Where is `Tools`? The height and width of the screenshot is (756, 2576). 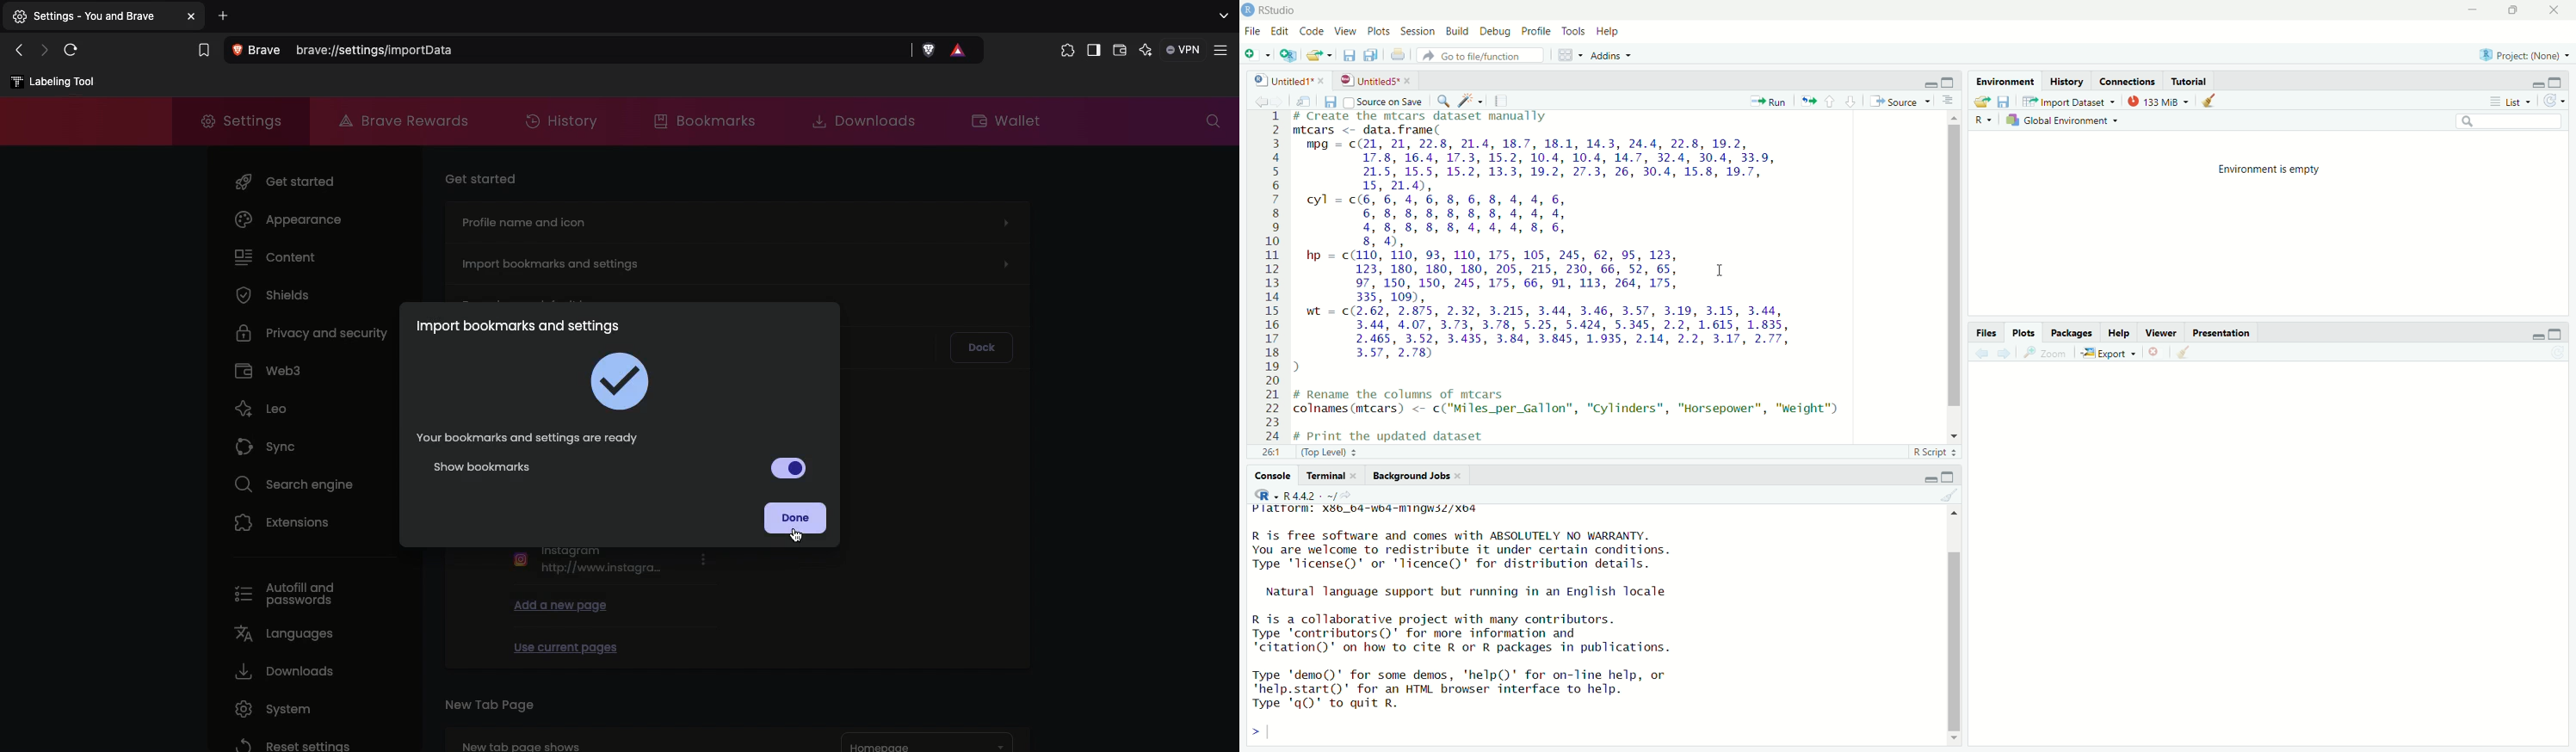
Tools is located at coordinates (1575, 32).